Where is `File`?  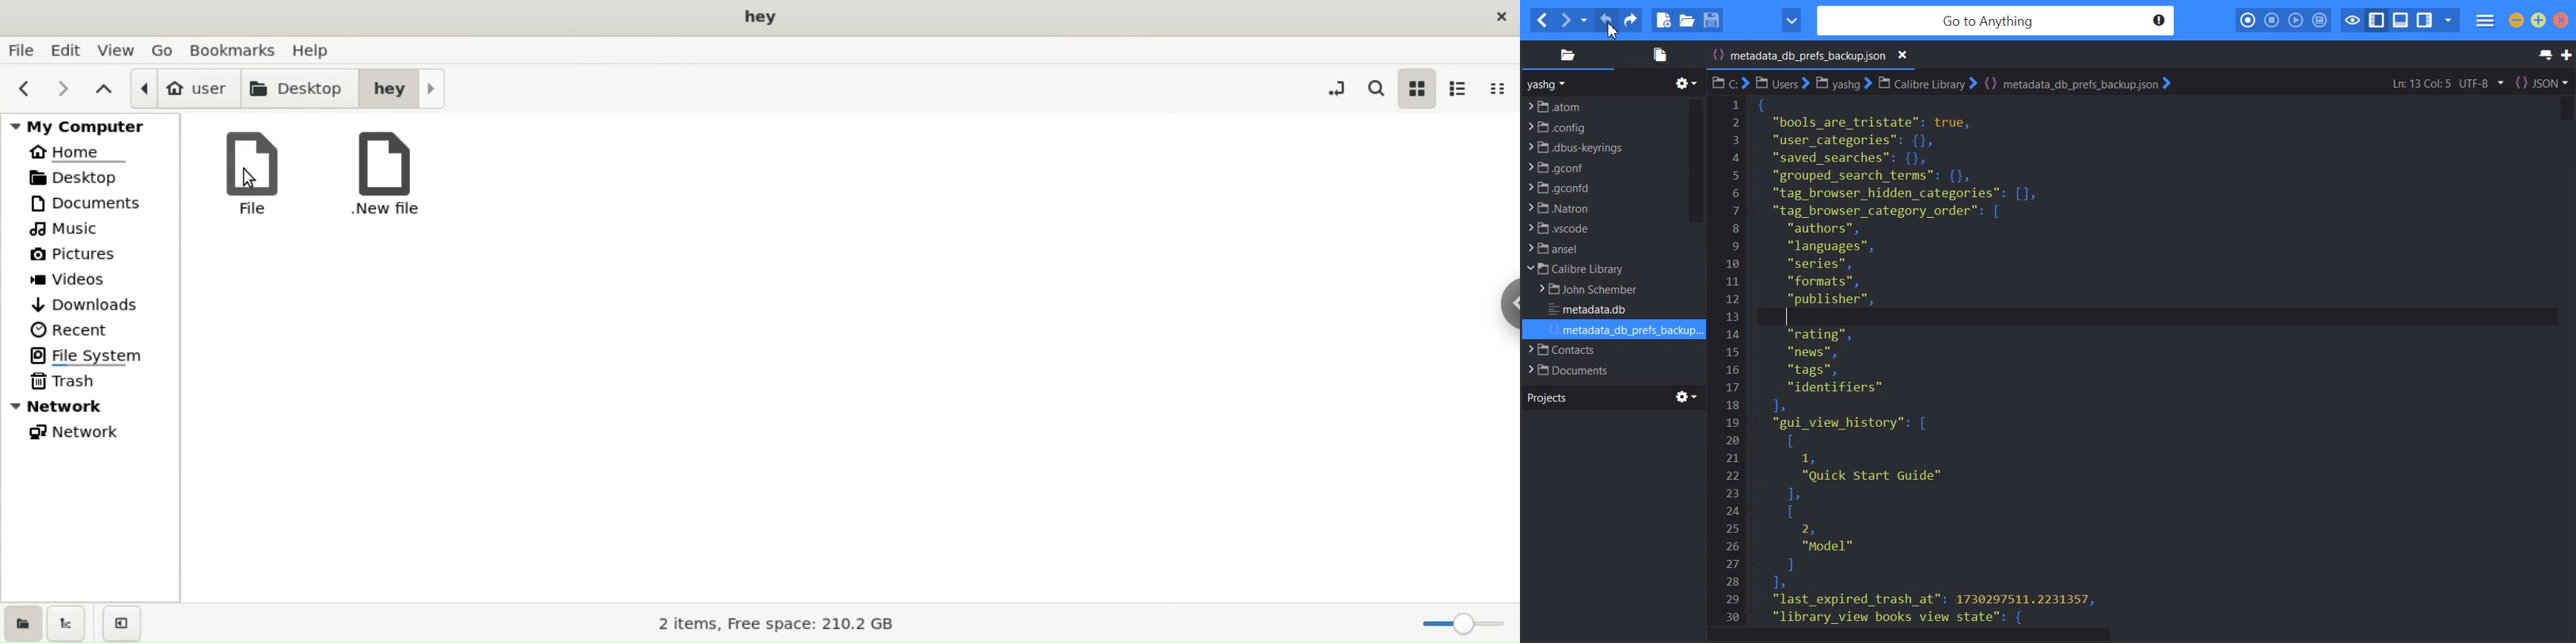 File is located at coordinates (1602, 188).